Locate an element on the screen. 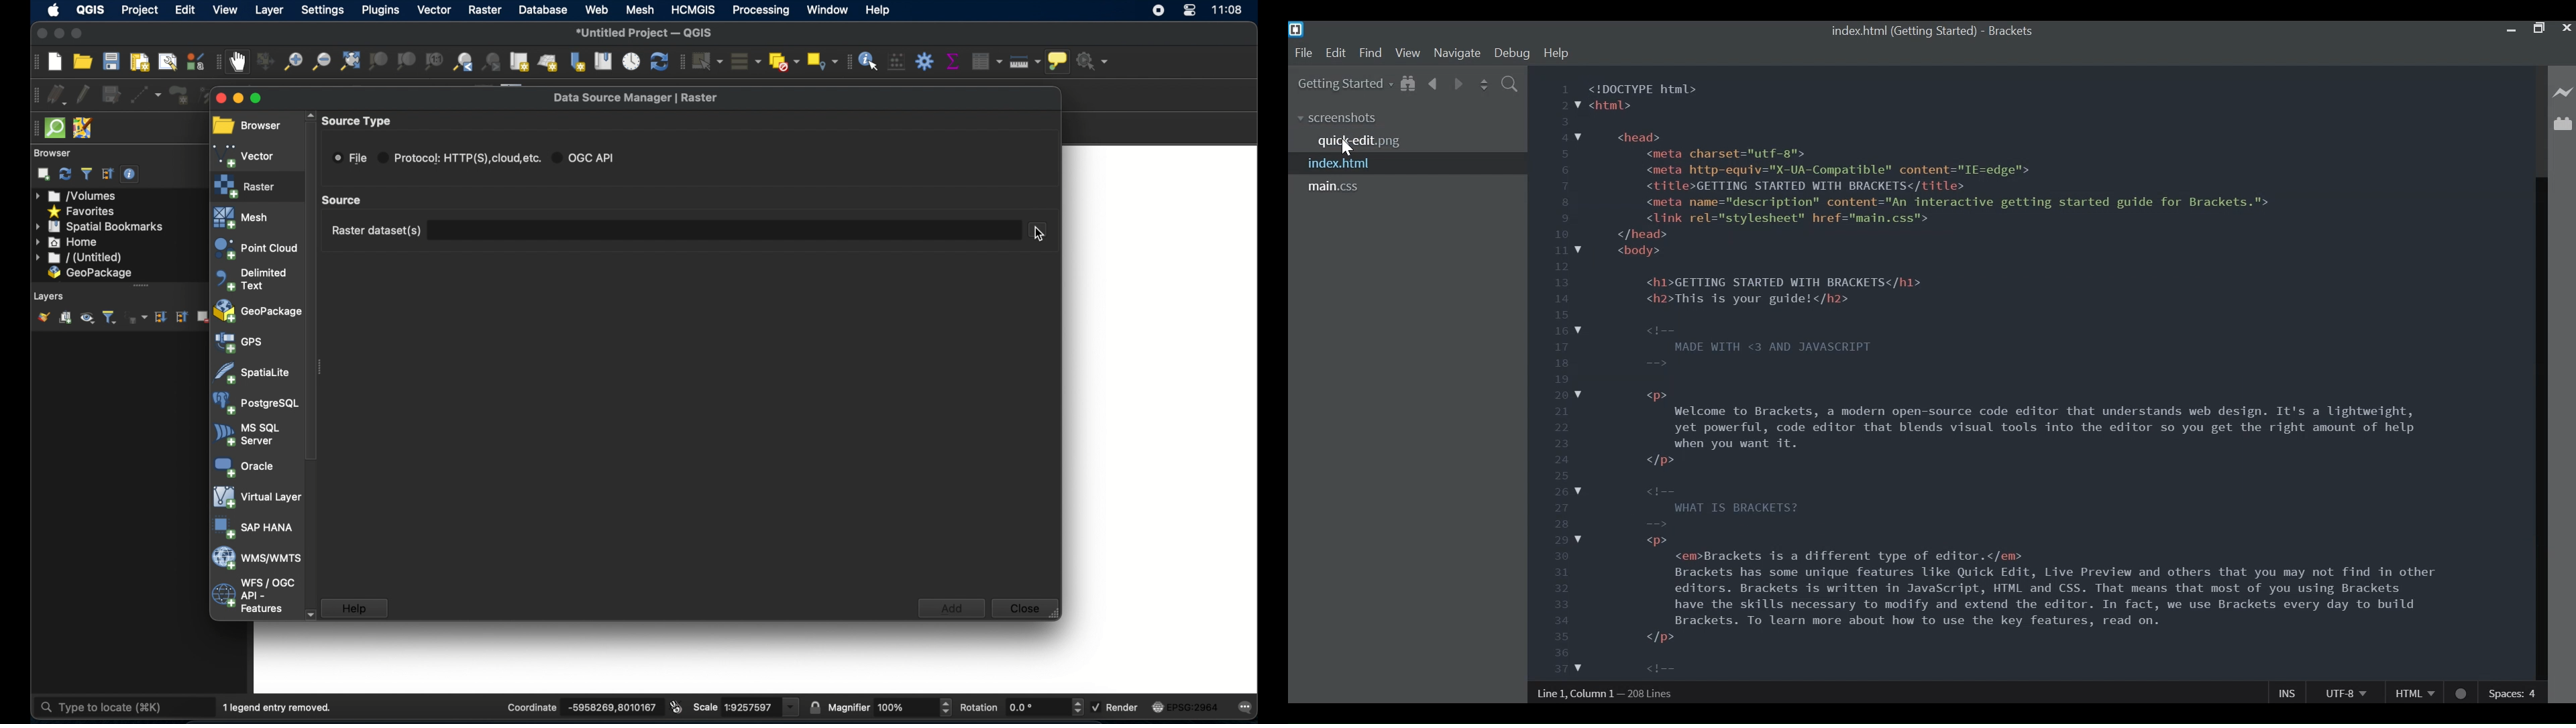 This screenshot has height=728, width=2576. minimize is located at coordinates (2509, 29).